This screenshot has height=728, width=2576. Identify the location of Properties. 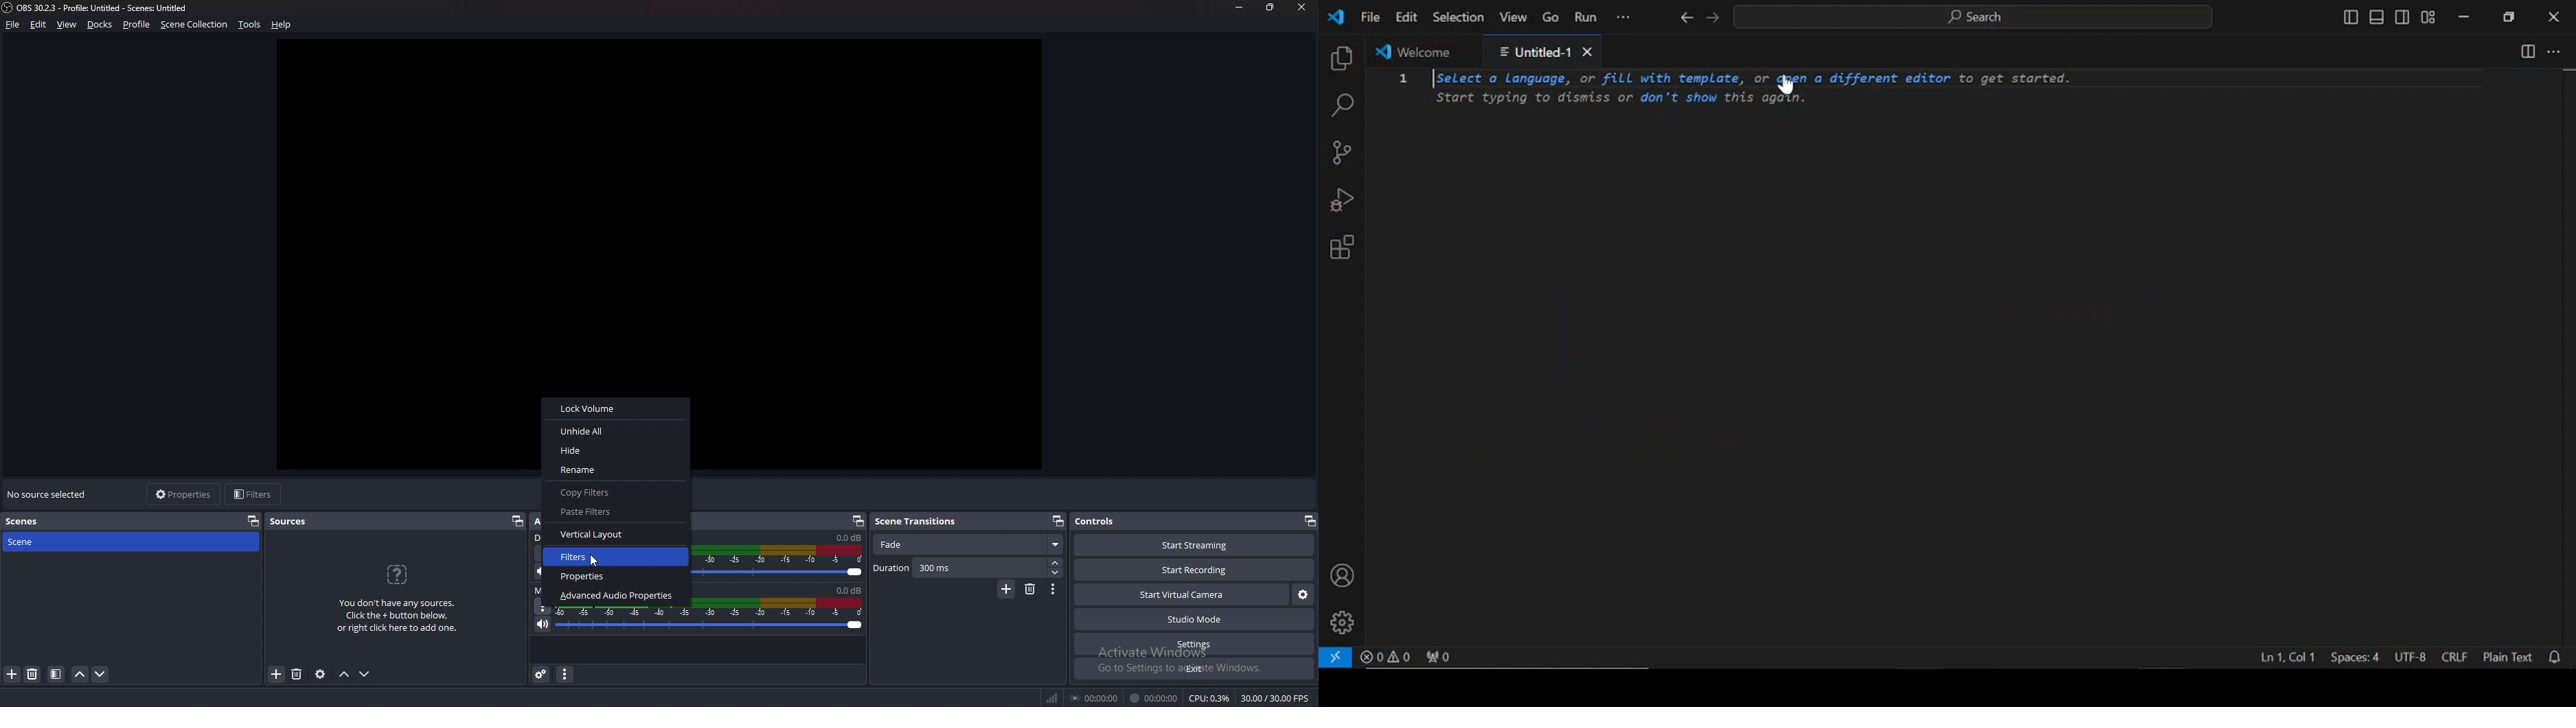
(593, 578).